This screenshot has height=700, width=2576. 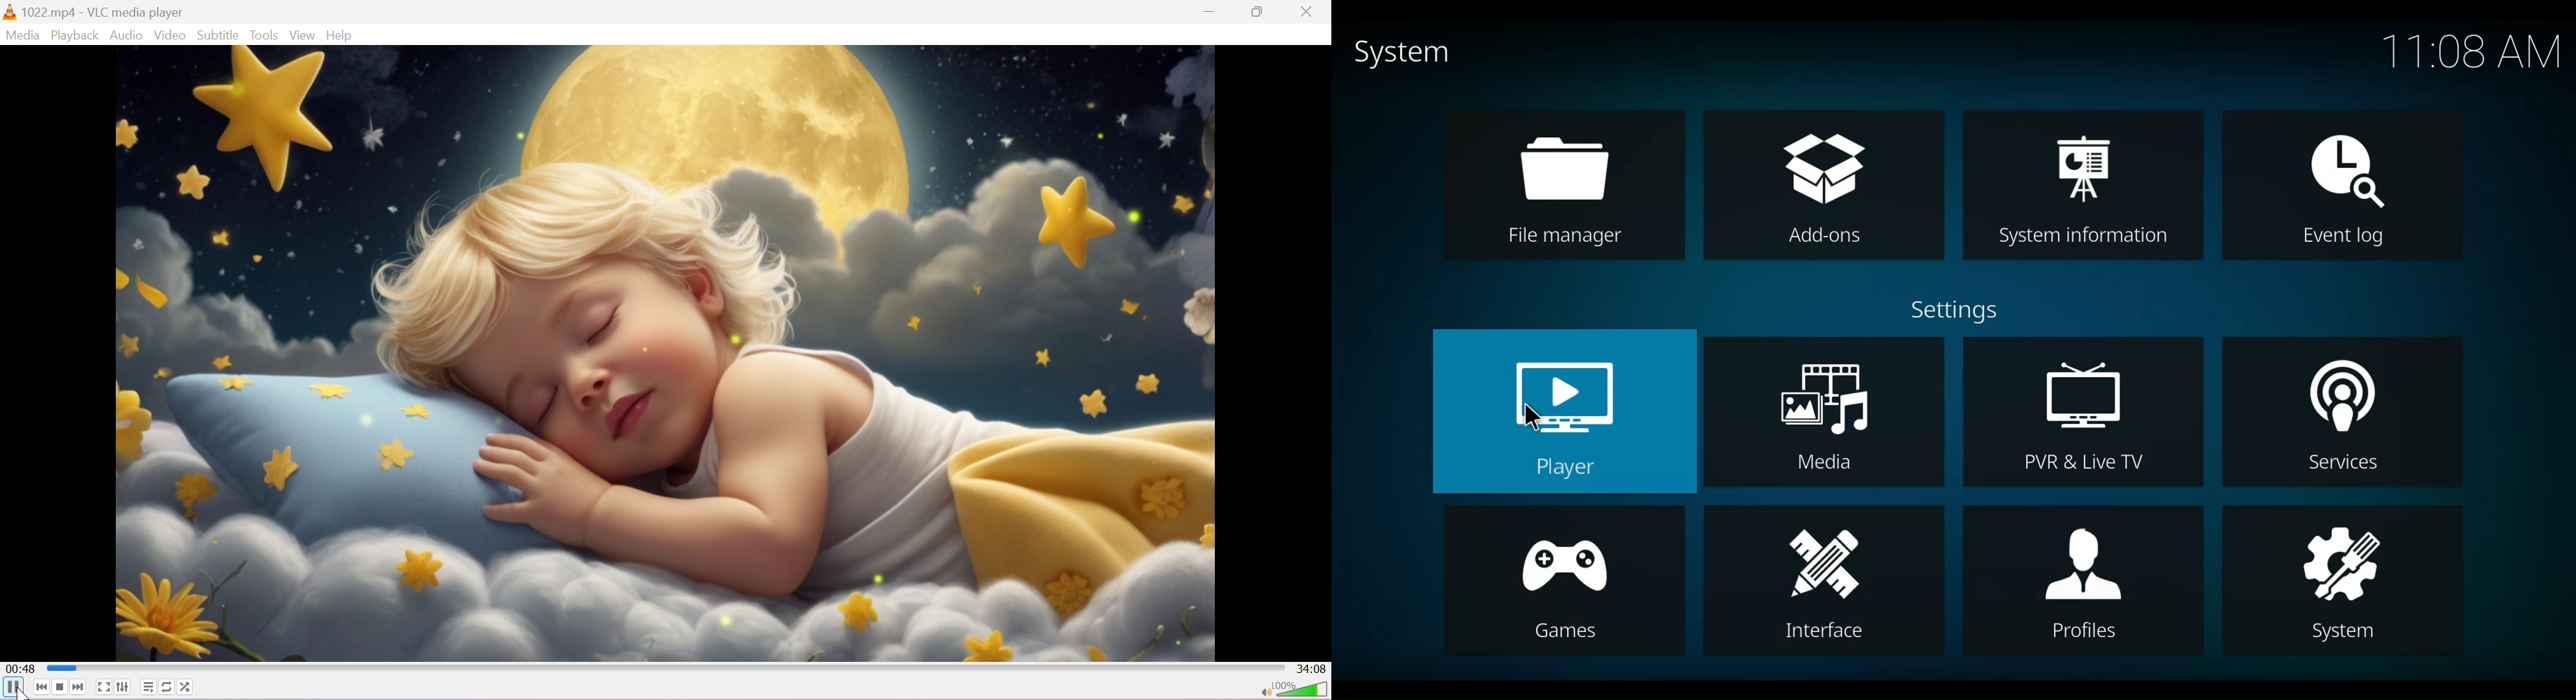 I want to click on Click to toggle between loop all, loop one and no loop, so click(x=167, y=688).